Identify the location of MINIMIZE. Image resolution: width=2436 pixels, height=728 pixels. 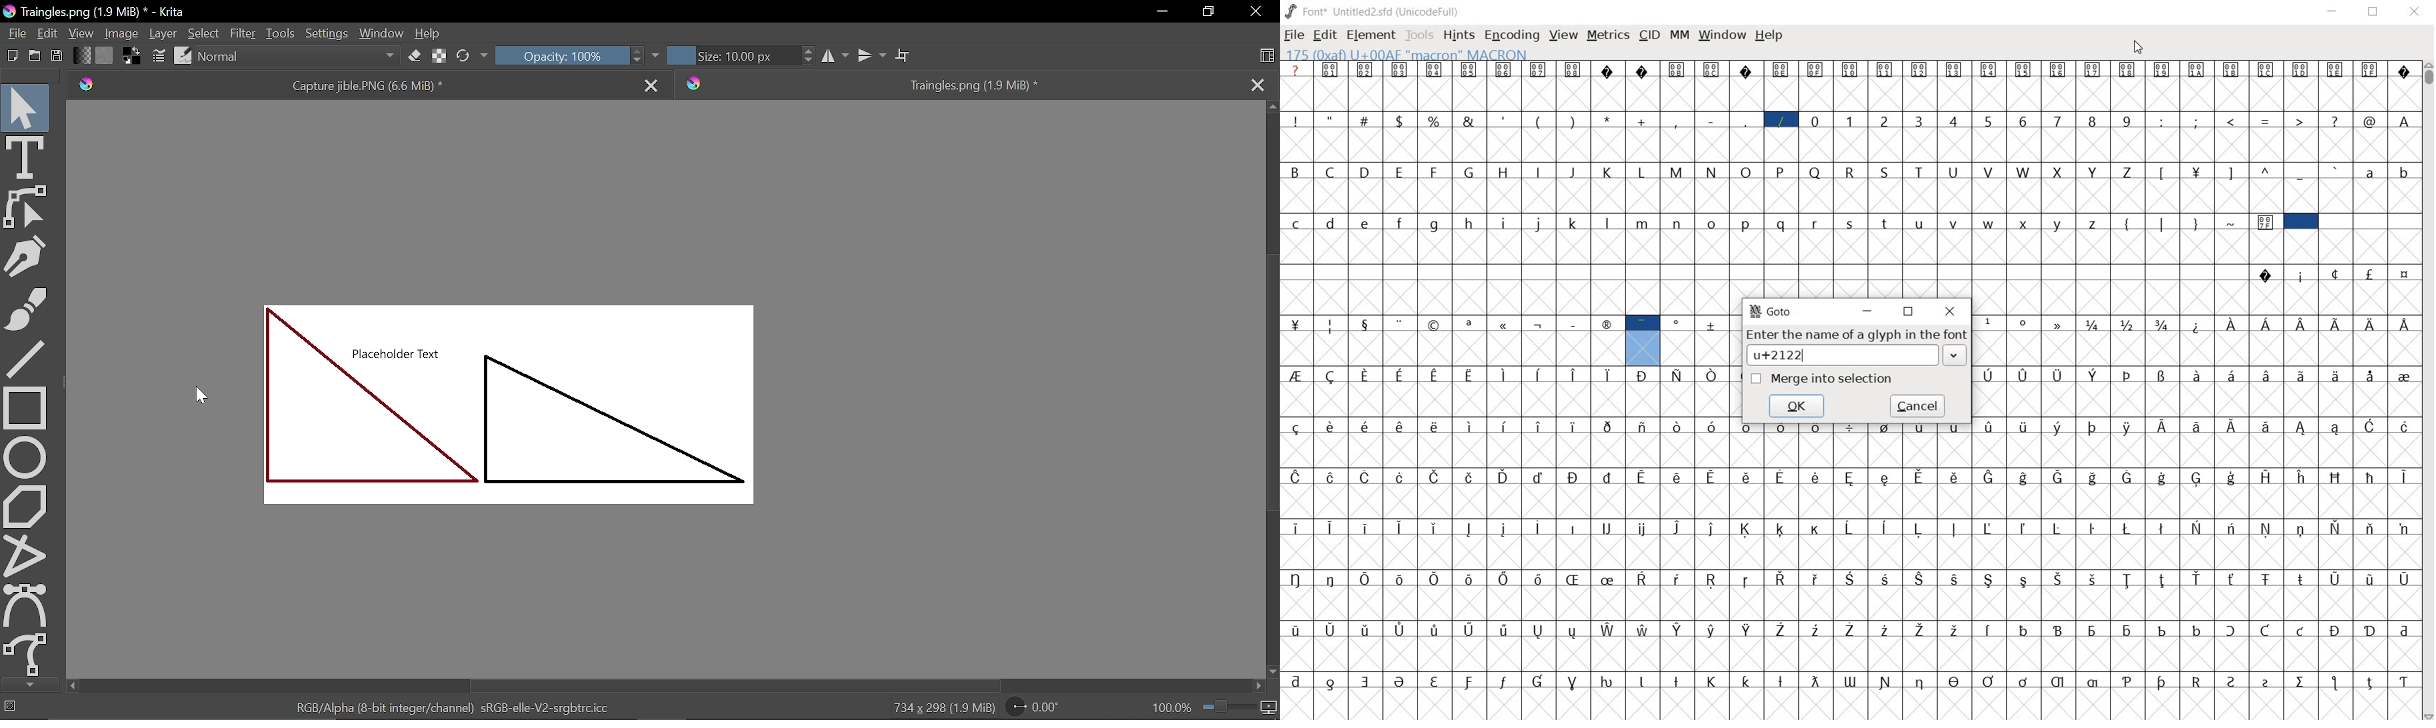
(2332, 11).